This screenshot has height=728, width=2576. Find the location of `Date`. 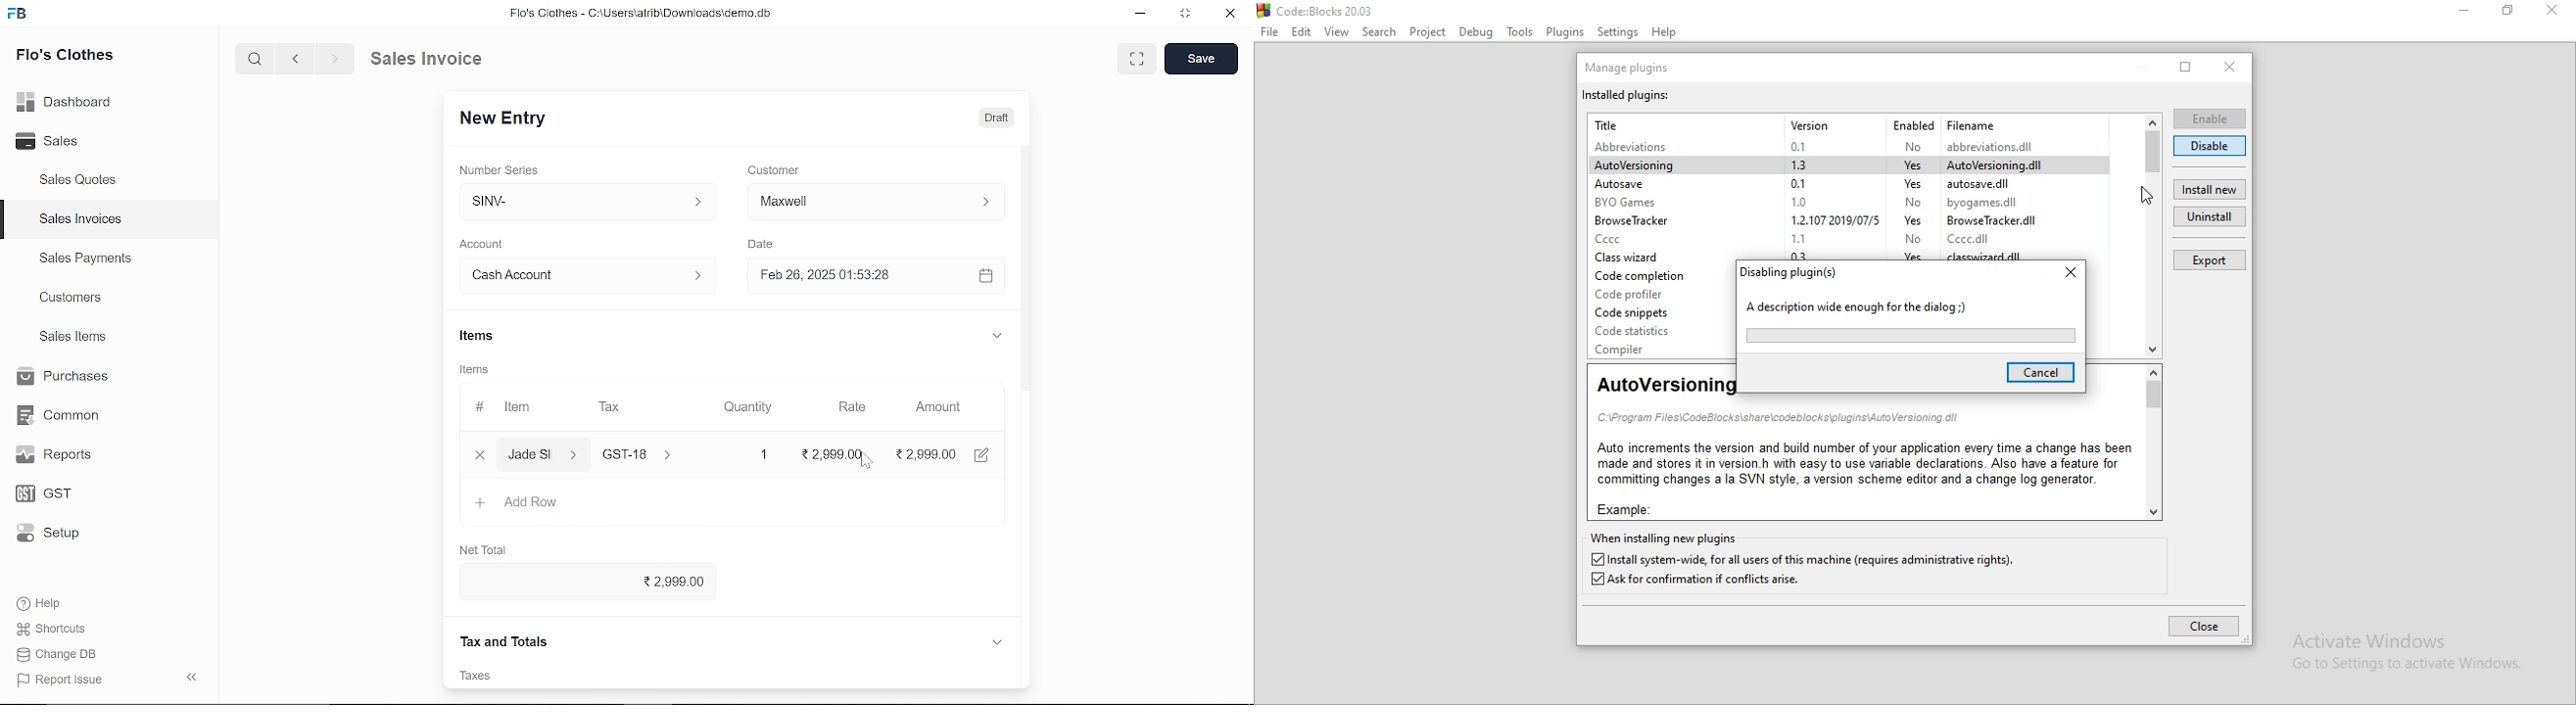

Date is located at coordinates (760, 245).